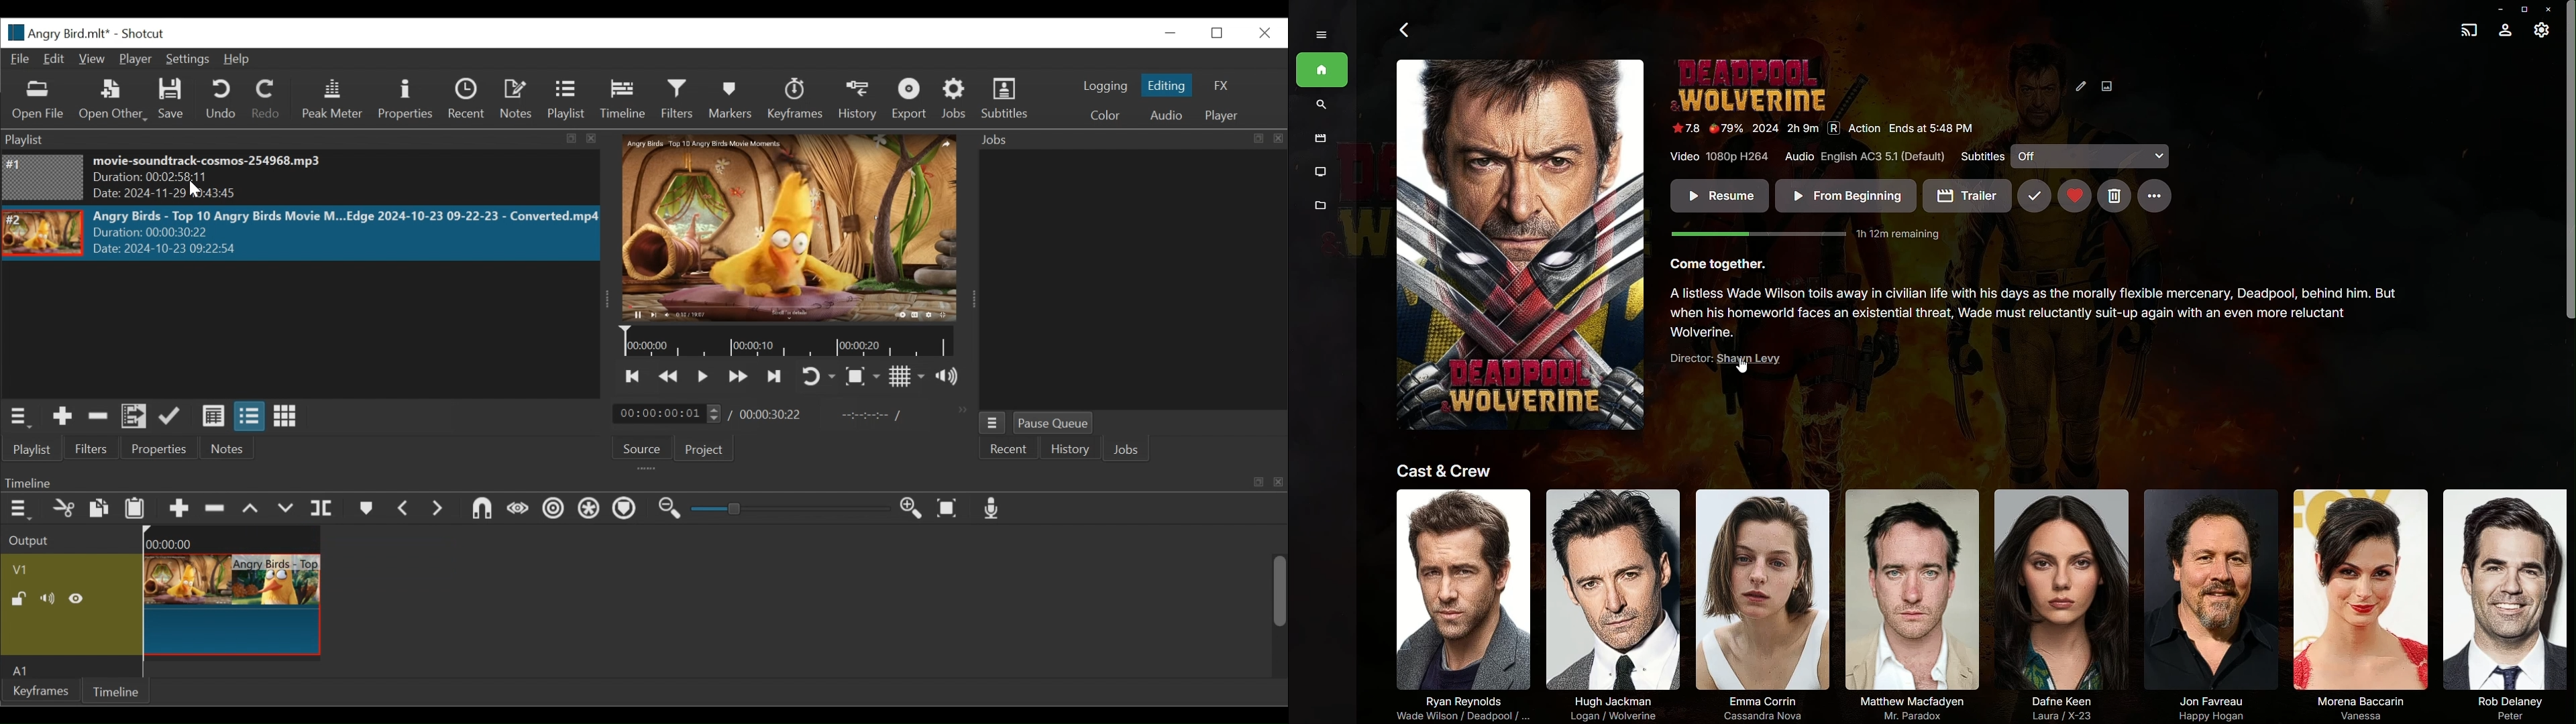  What do you see at coordinates (345, 233) in the screenshot?
I see `Angry Birds - Top 10 Angry Birds Movie M...Edge 2024-10-23 09-22-23 - Converted.mp4Duration: 00:00:30:22 Date: 2024-10-23 09:22>5` at bounding box center [345, 233].